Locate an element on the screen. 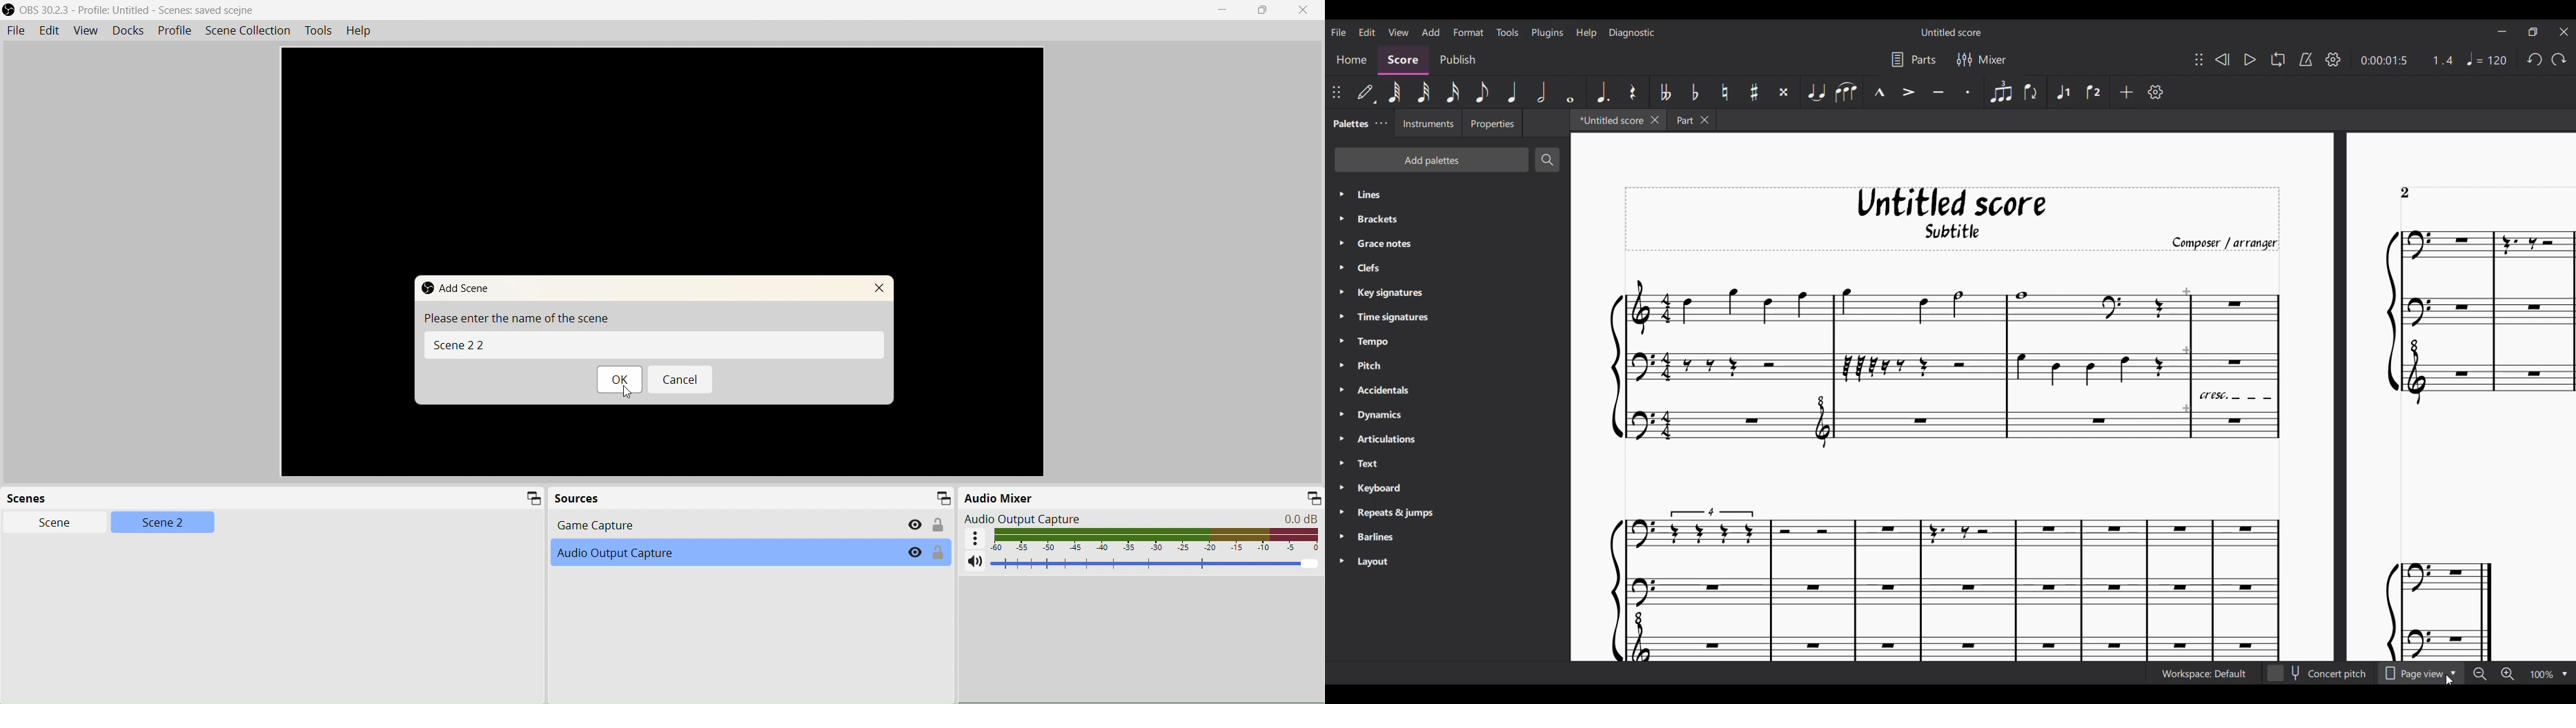  Toggle for Concert pitch is located at coordinates (2317, 673).